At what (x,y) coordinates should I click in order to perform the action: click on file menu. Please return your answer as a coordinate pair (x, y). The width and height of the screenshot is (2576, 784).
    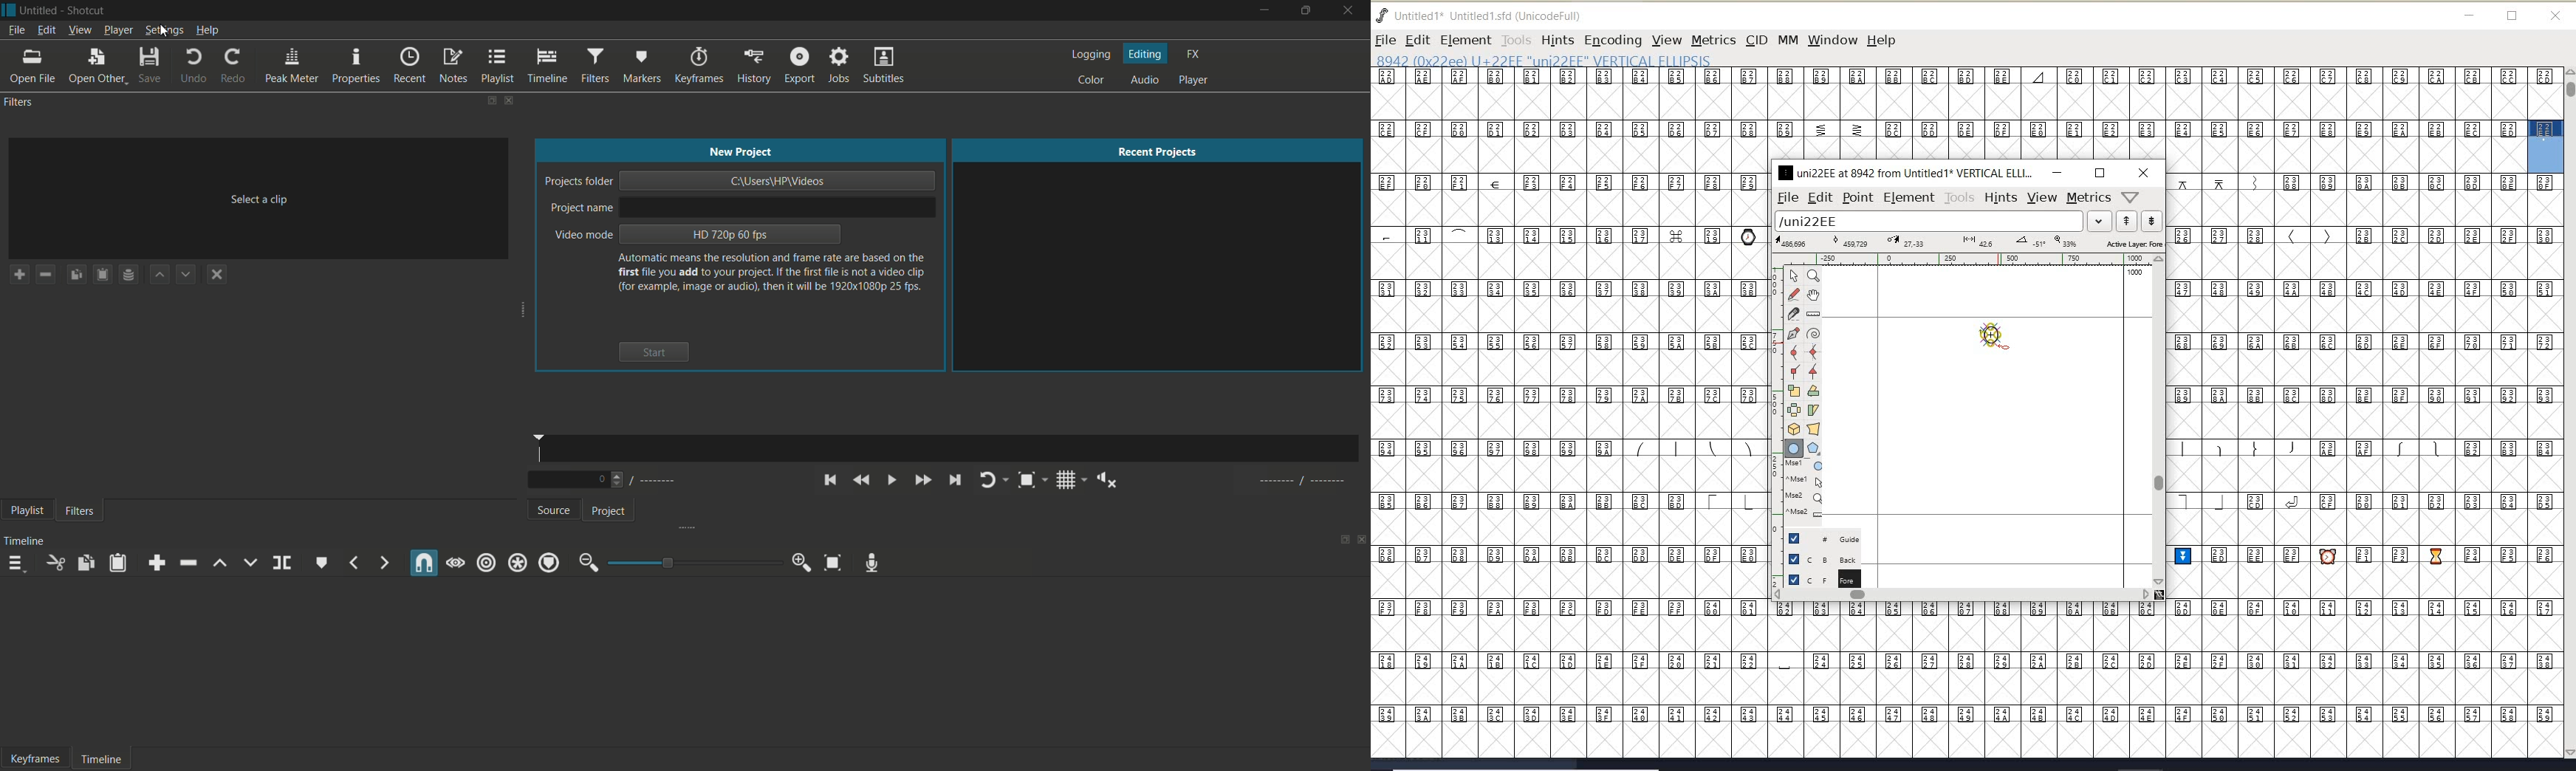
    Looking at the image, I should click on (13, 31).